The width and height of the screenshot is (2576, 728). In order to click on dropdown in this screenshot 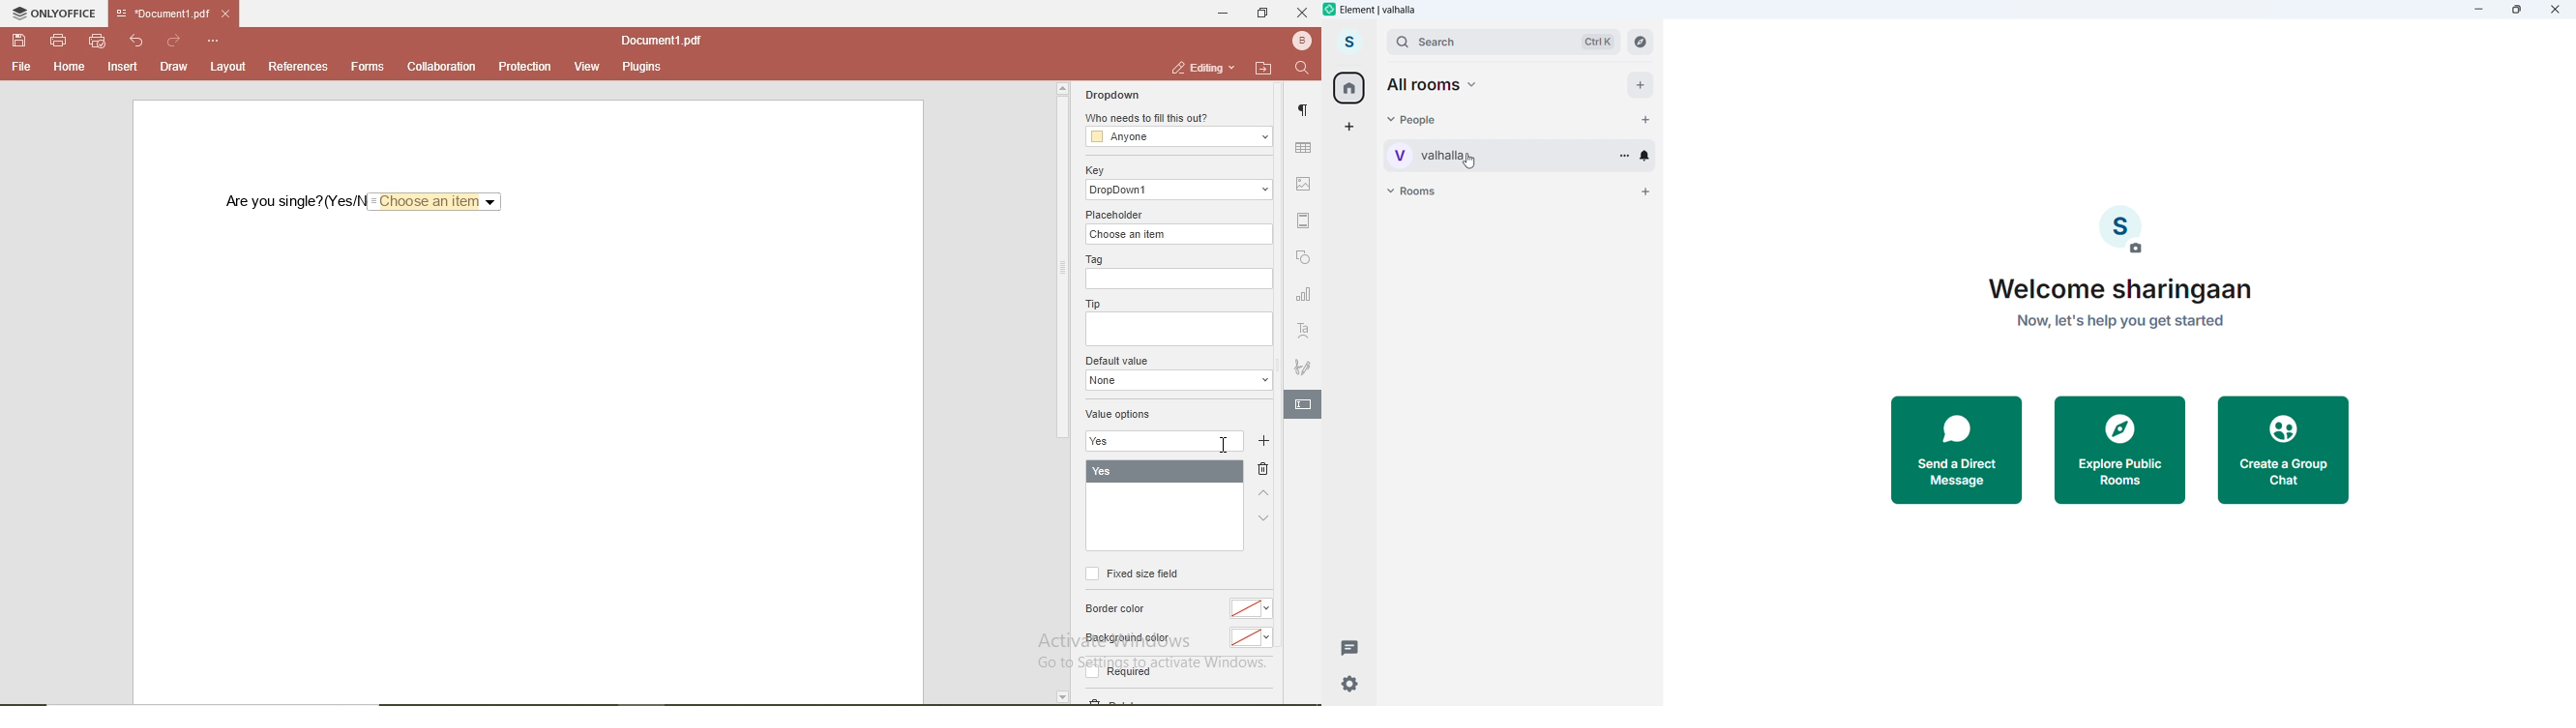, I will do `click(1177, 380)`.